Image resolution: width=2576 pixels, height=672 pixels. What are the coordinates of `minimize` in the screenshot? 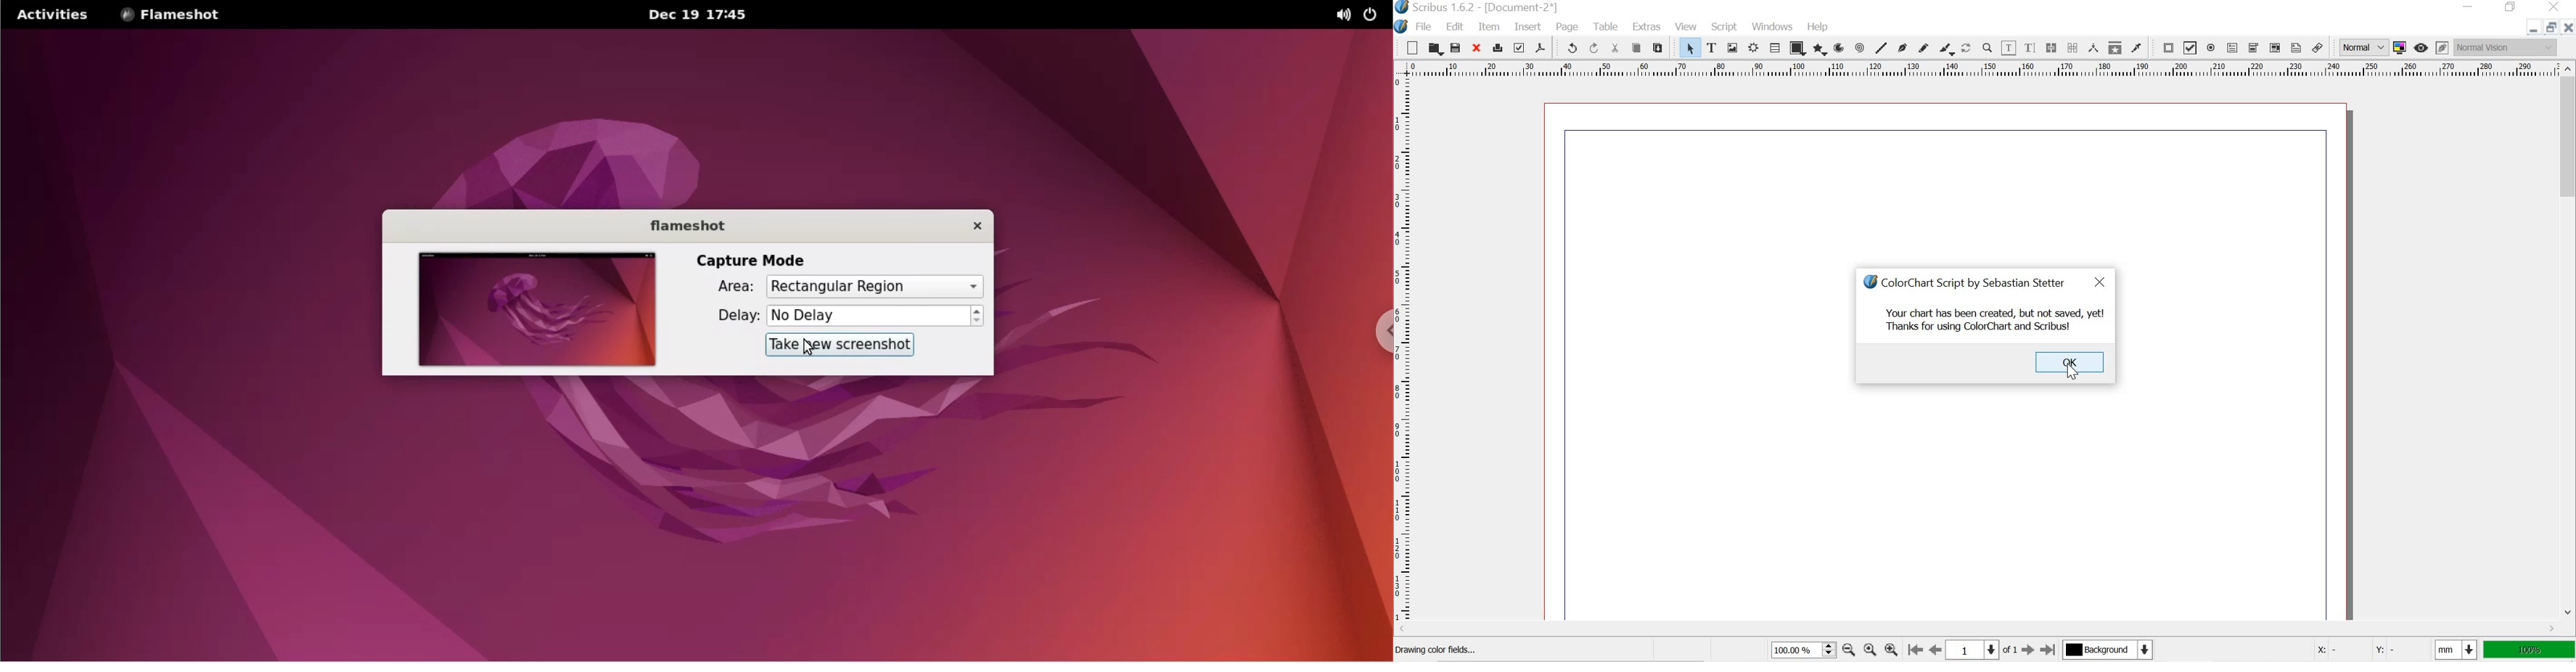 It's located at (2532, 30).